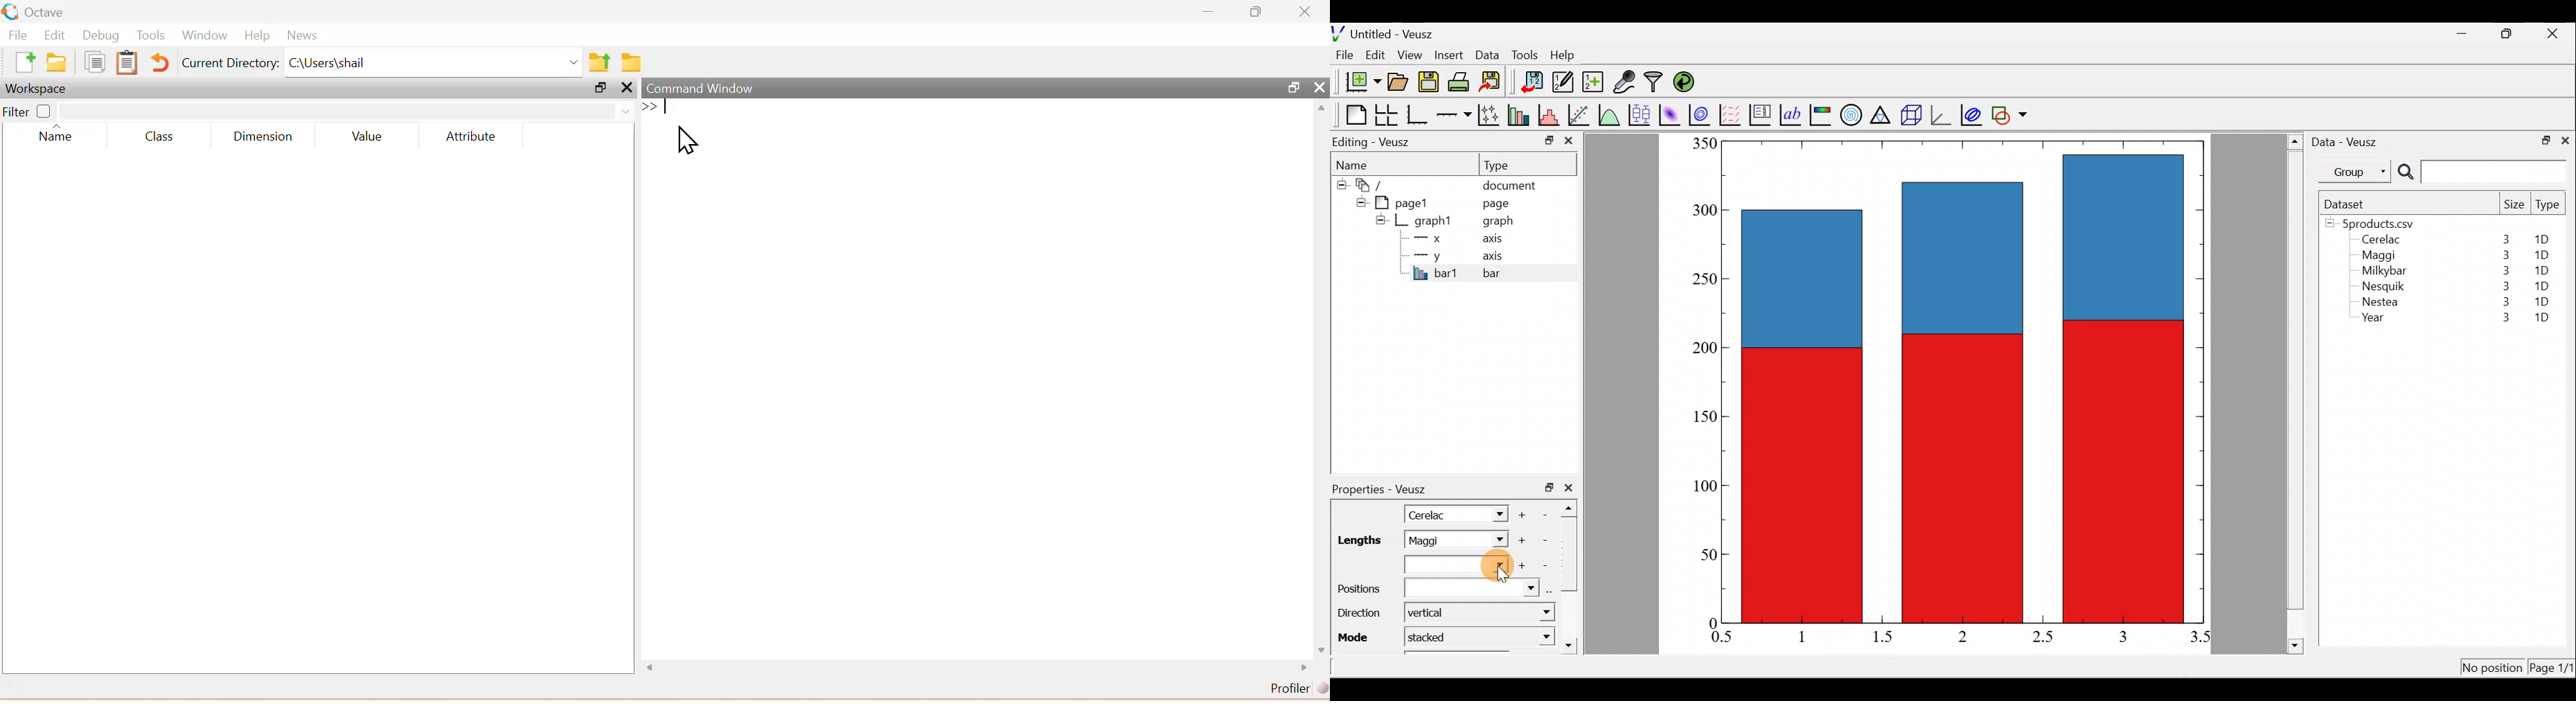  Describe the element at coordinates (1625, 82) in the screenshot. I see `Capture remote data` at that location.